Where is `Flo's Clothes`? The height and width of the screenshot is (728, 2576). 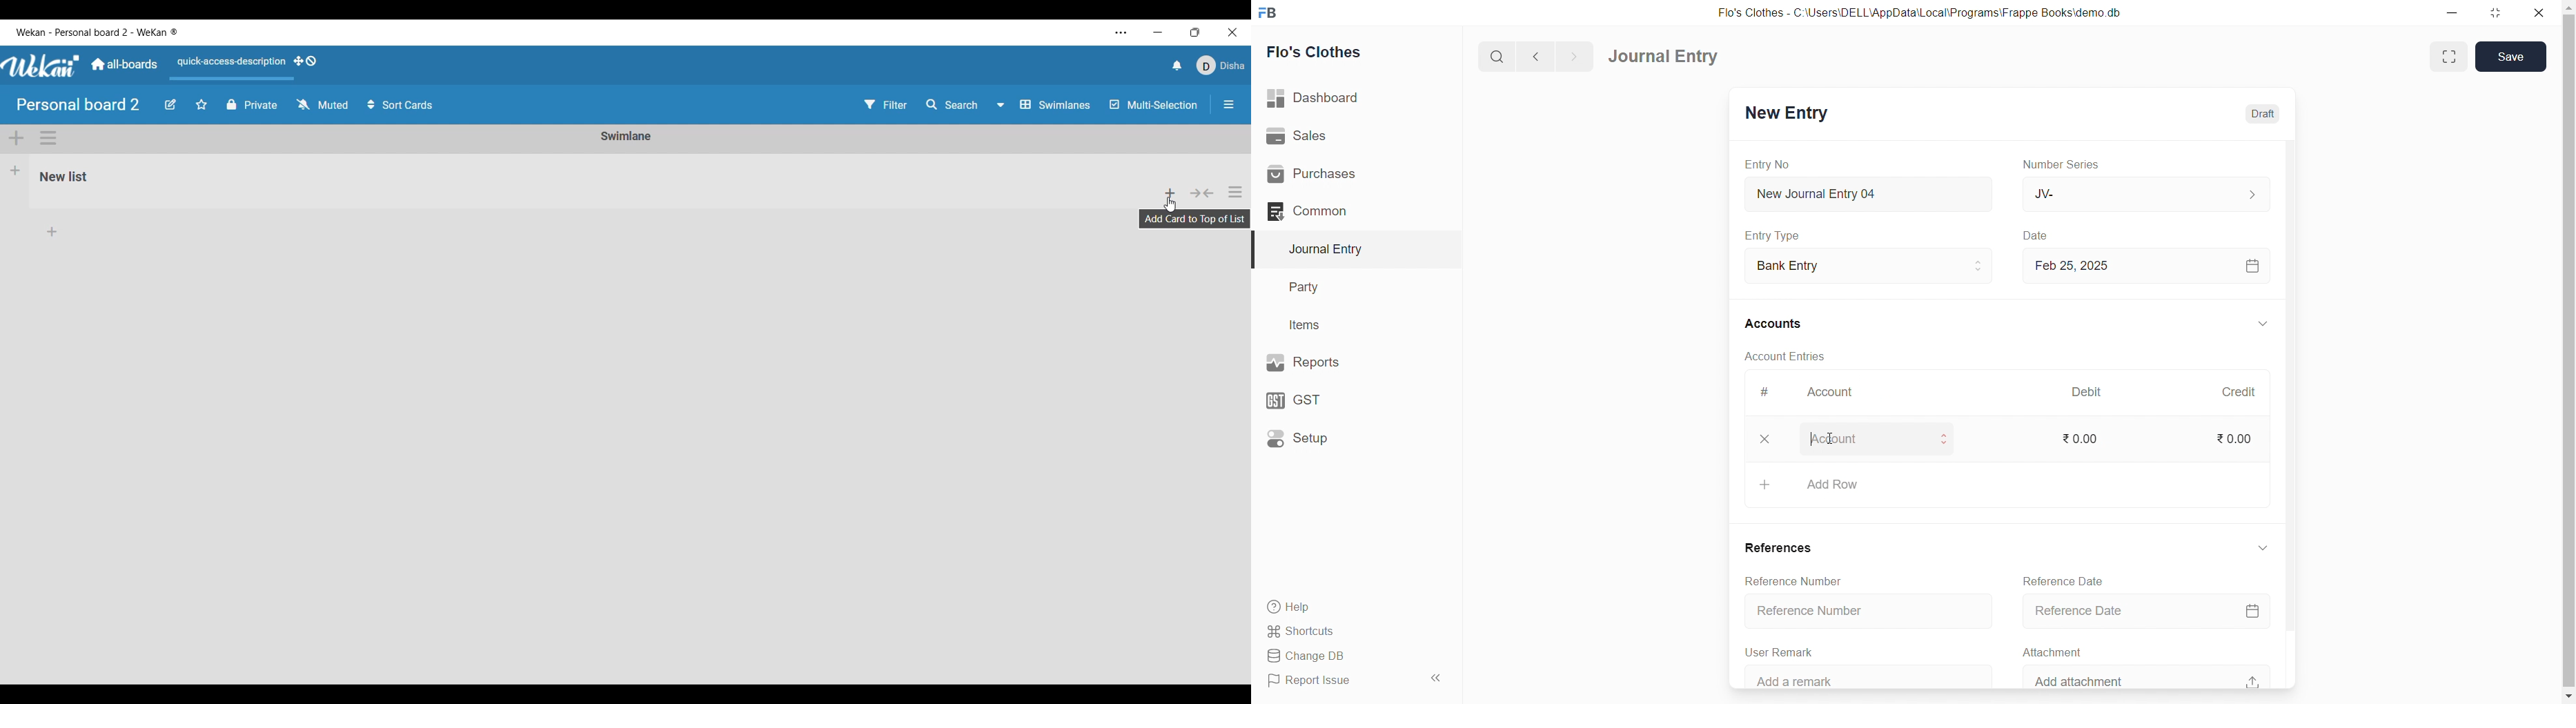 Flo's Clothes is located at coordinates (1350, 52).